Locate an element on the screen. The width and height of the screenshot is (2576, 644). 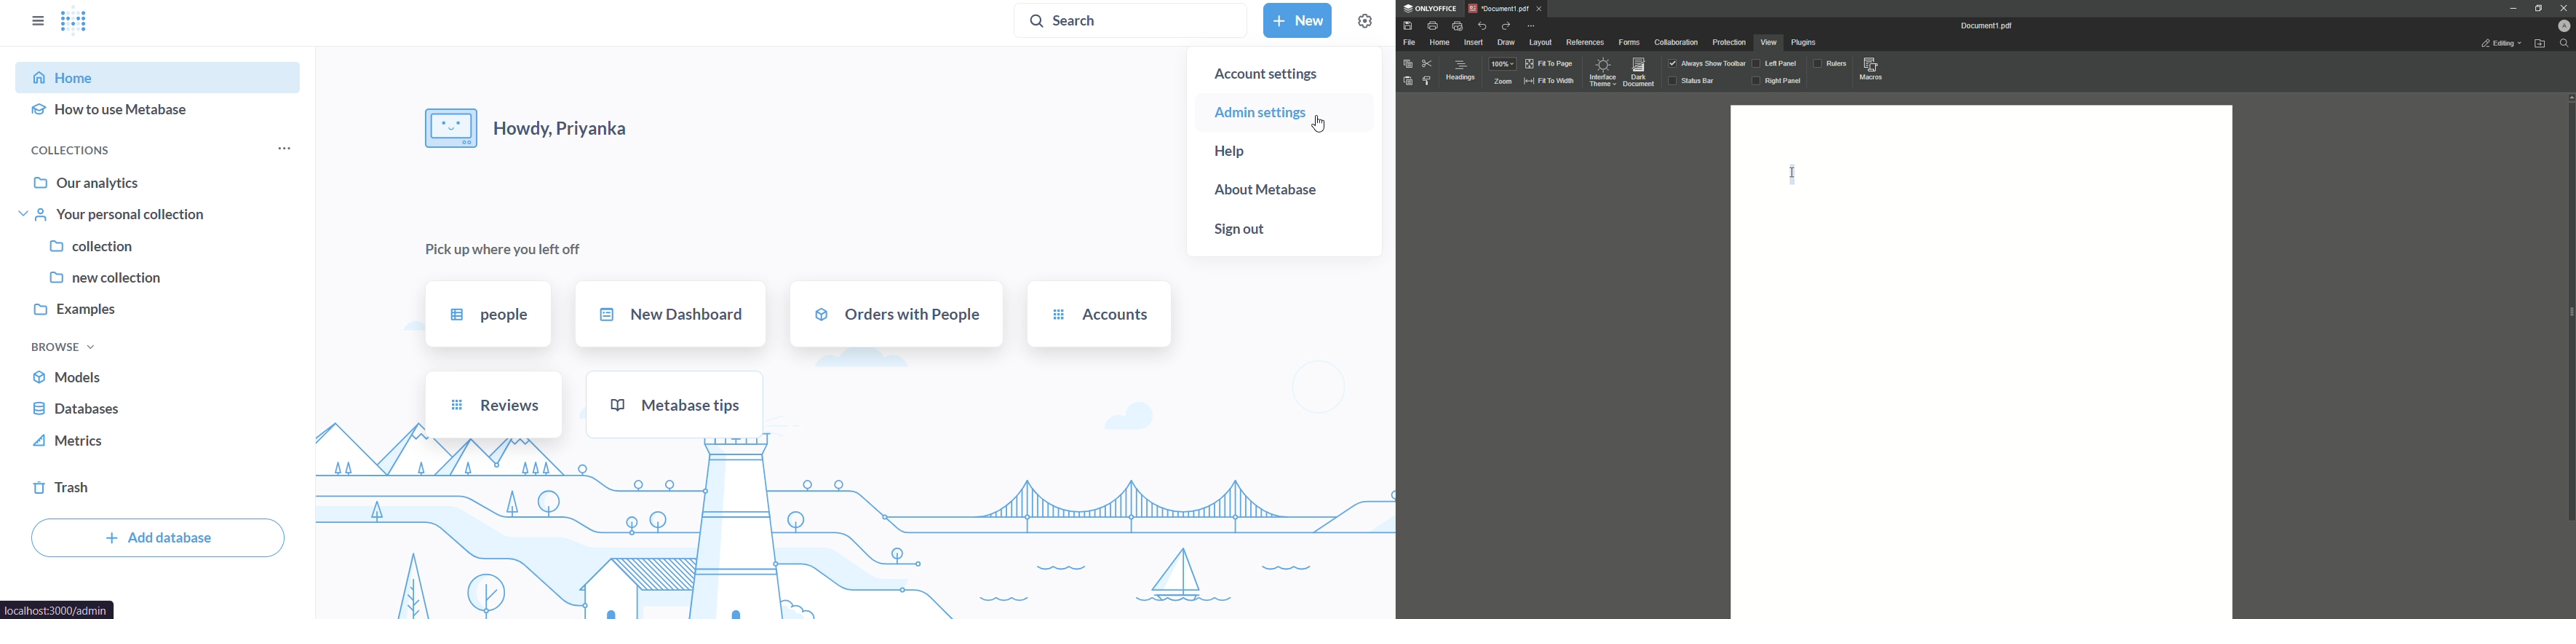
Headings is located at coordinates (1460, 71).